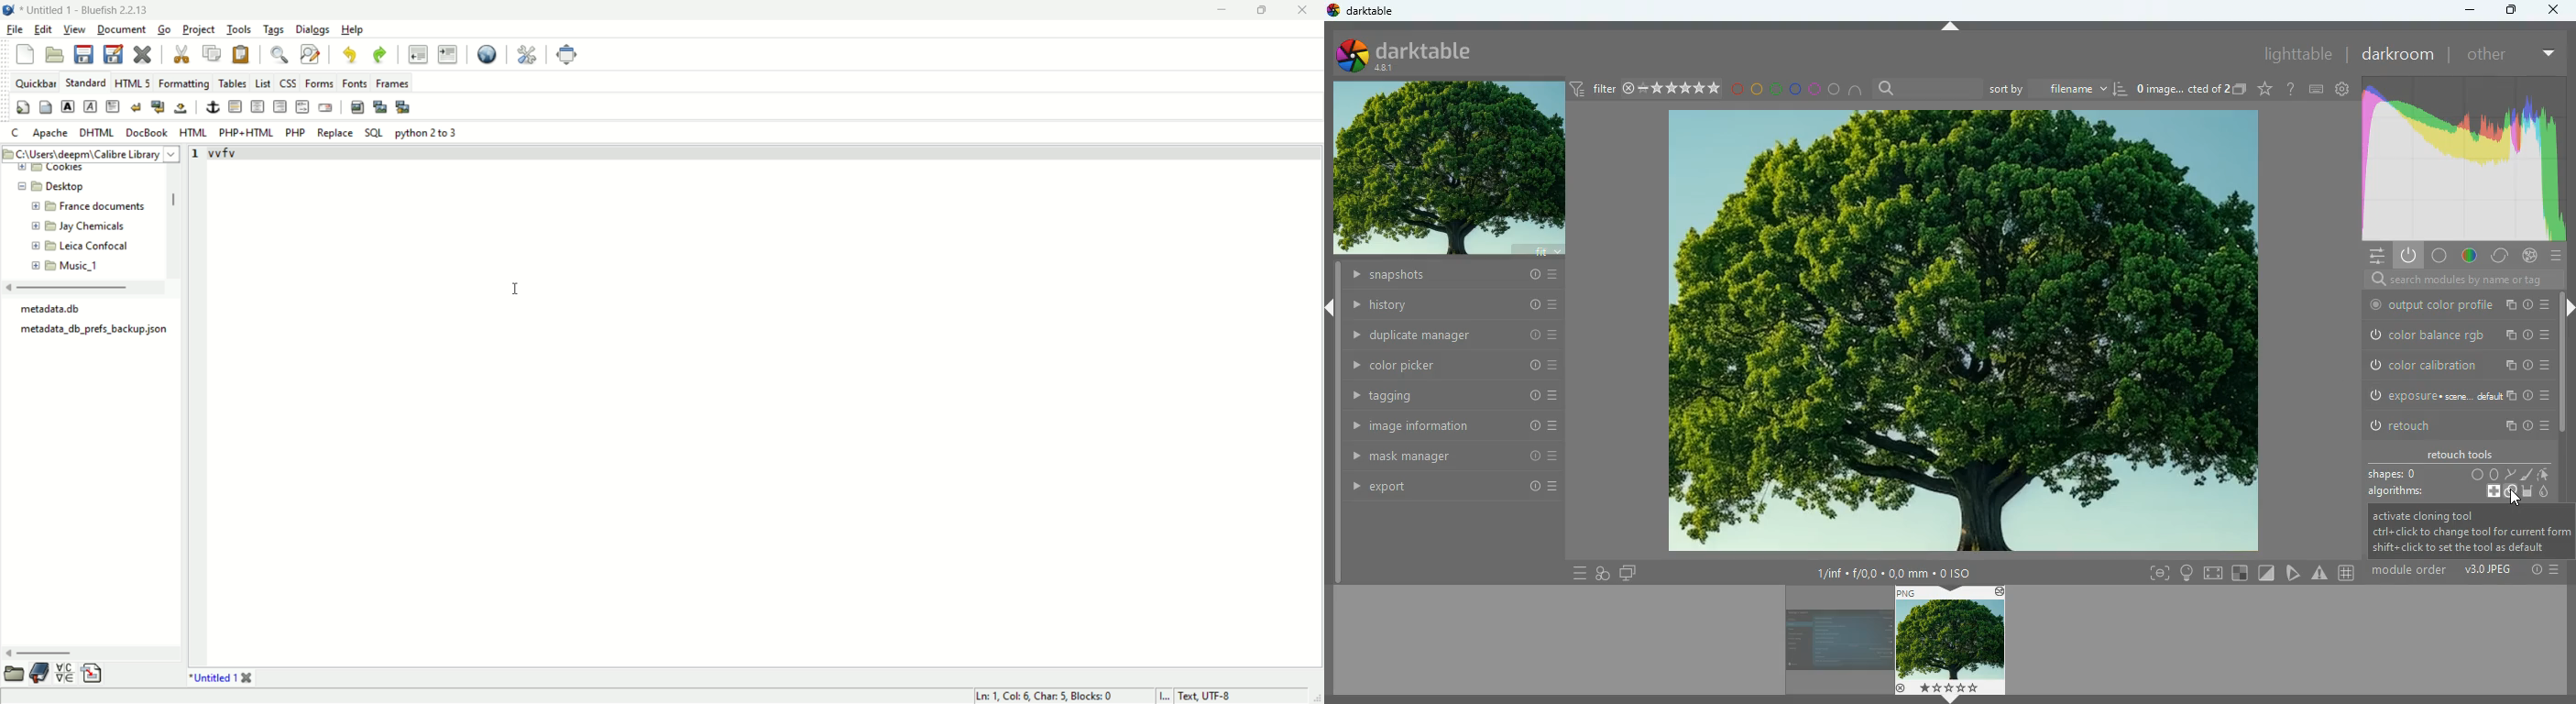  What do you see at coordinates (241, 28) in the screenshot?
I see `tools` at bounding box center [241, 28].